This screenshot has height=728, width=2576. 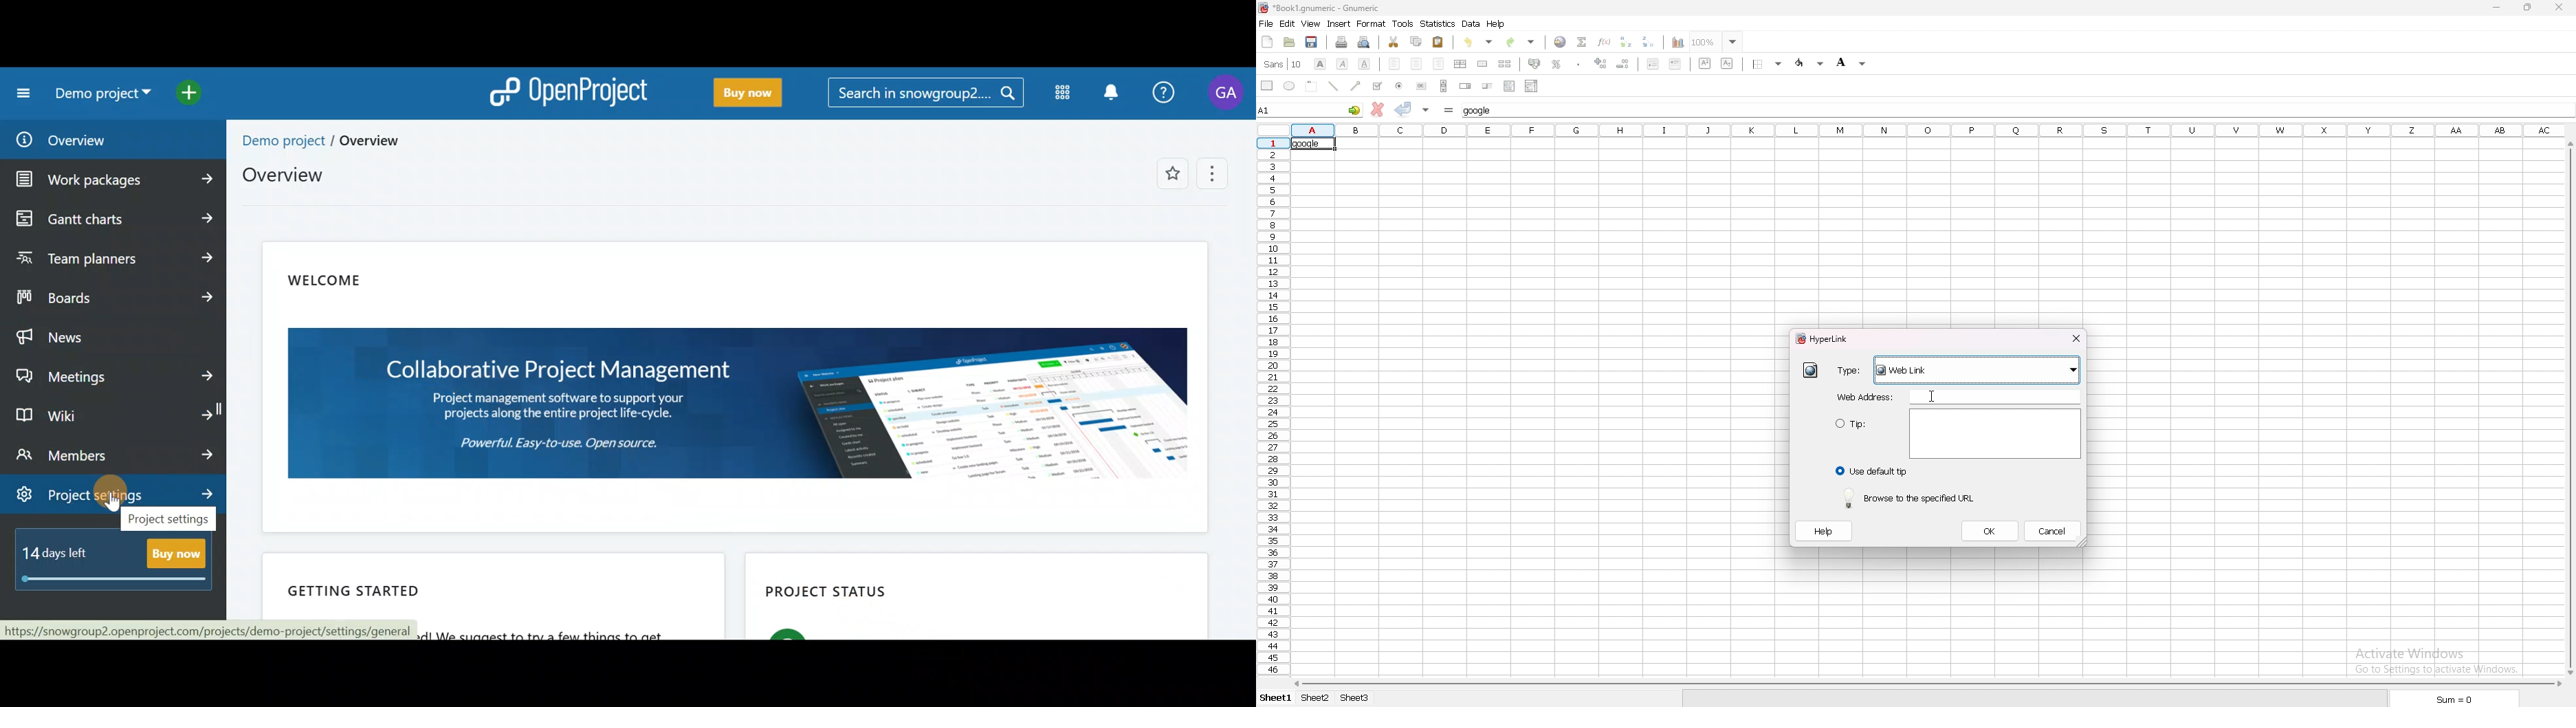 I want to click on print, so click(x=1341, y=42).